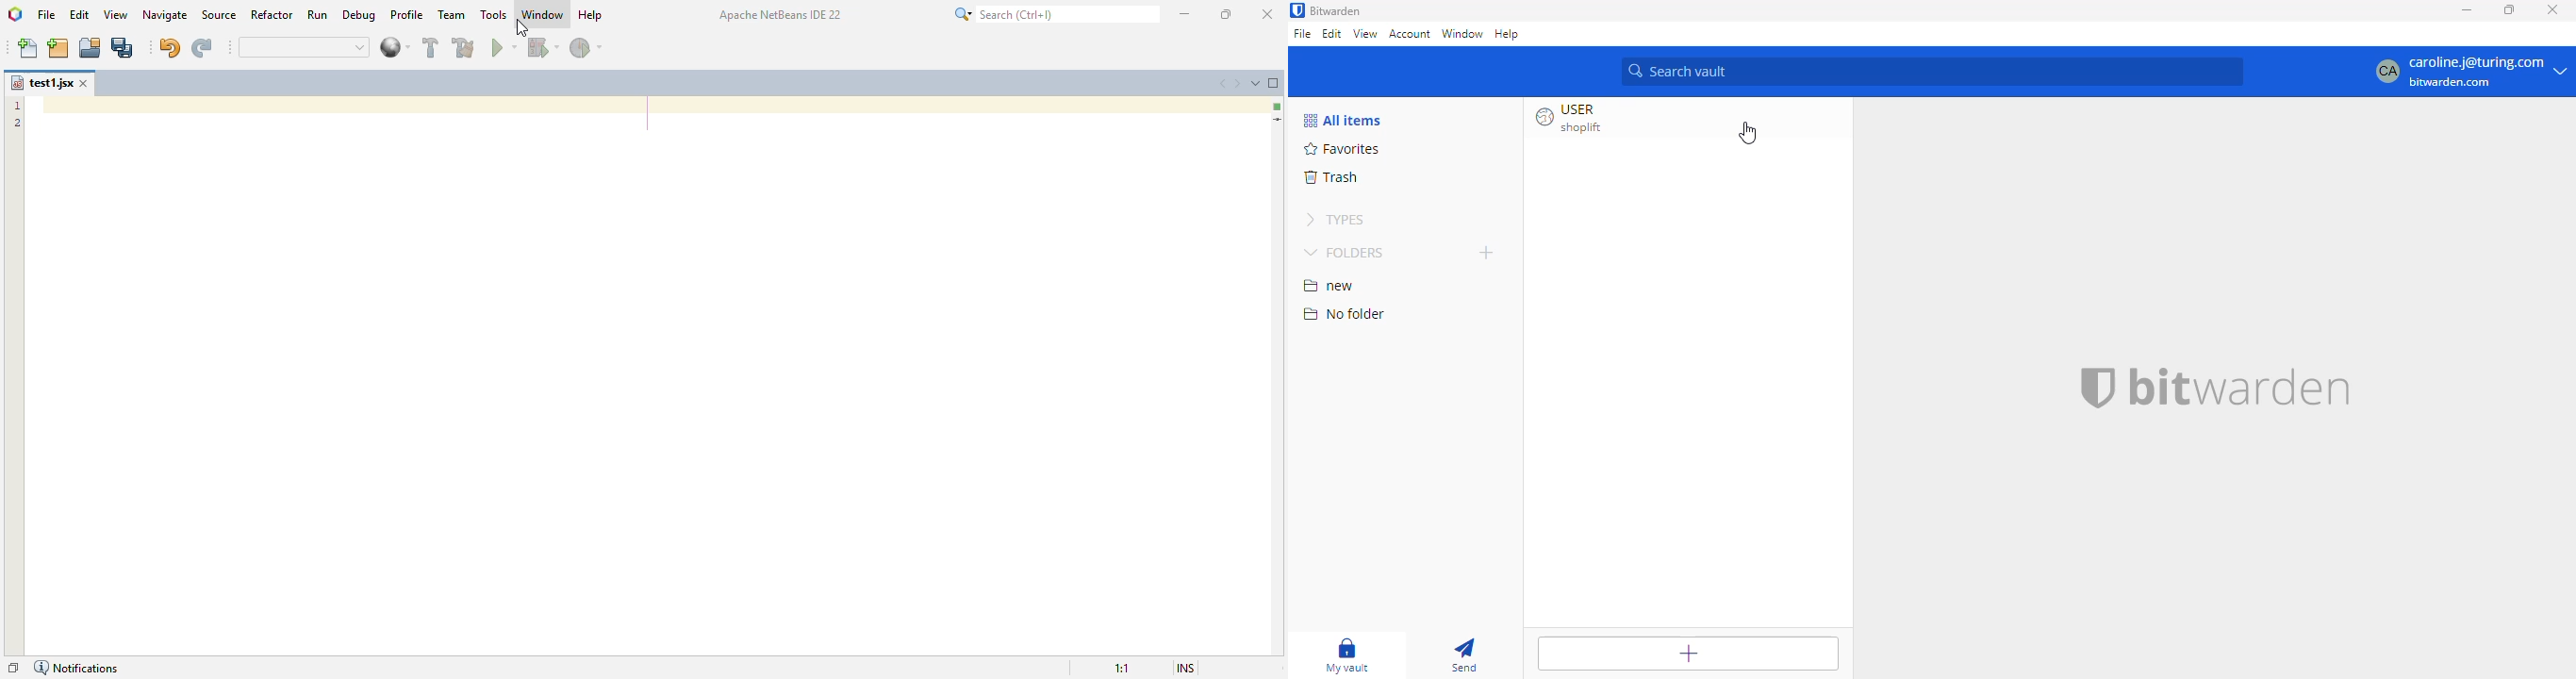 The image size is (2576, 700). Describe the element at coordinates (1331, 176) in the screenshot. I see `trash` at that location.